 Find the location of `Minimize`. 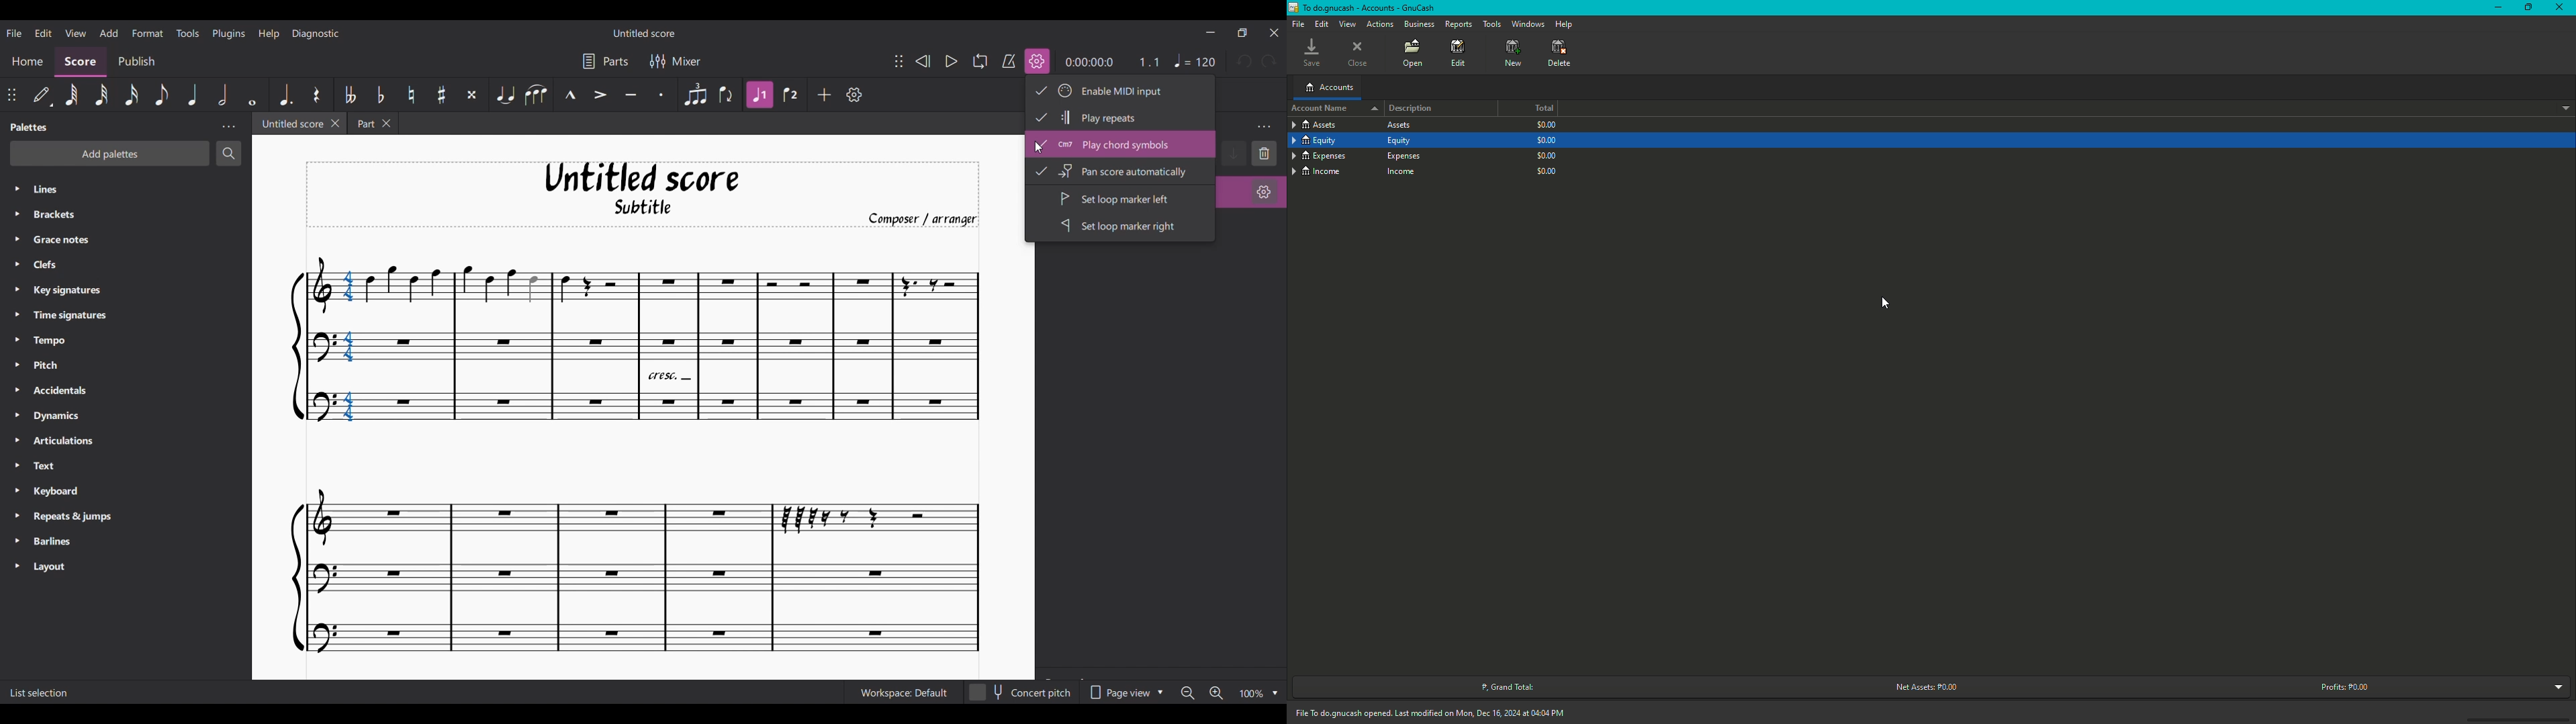

Minimize is located at coordinates (1211, 32).